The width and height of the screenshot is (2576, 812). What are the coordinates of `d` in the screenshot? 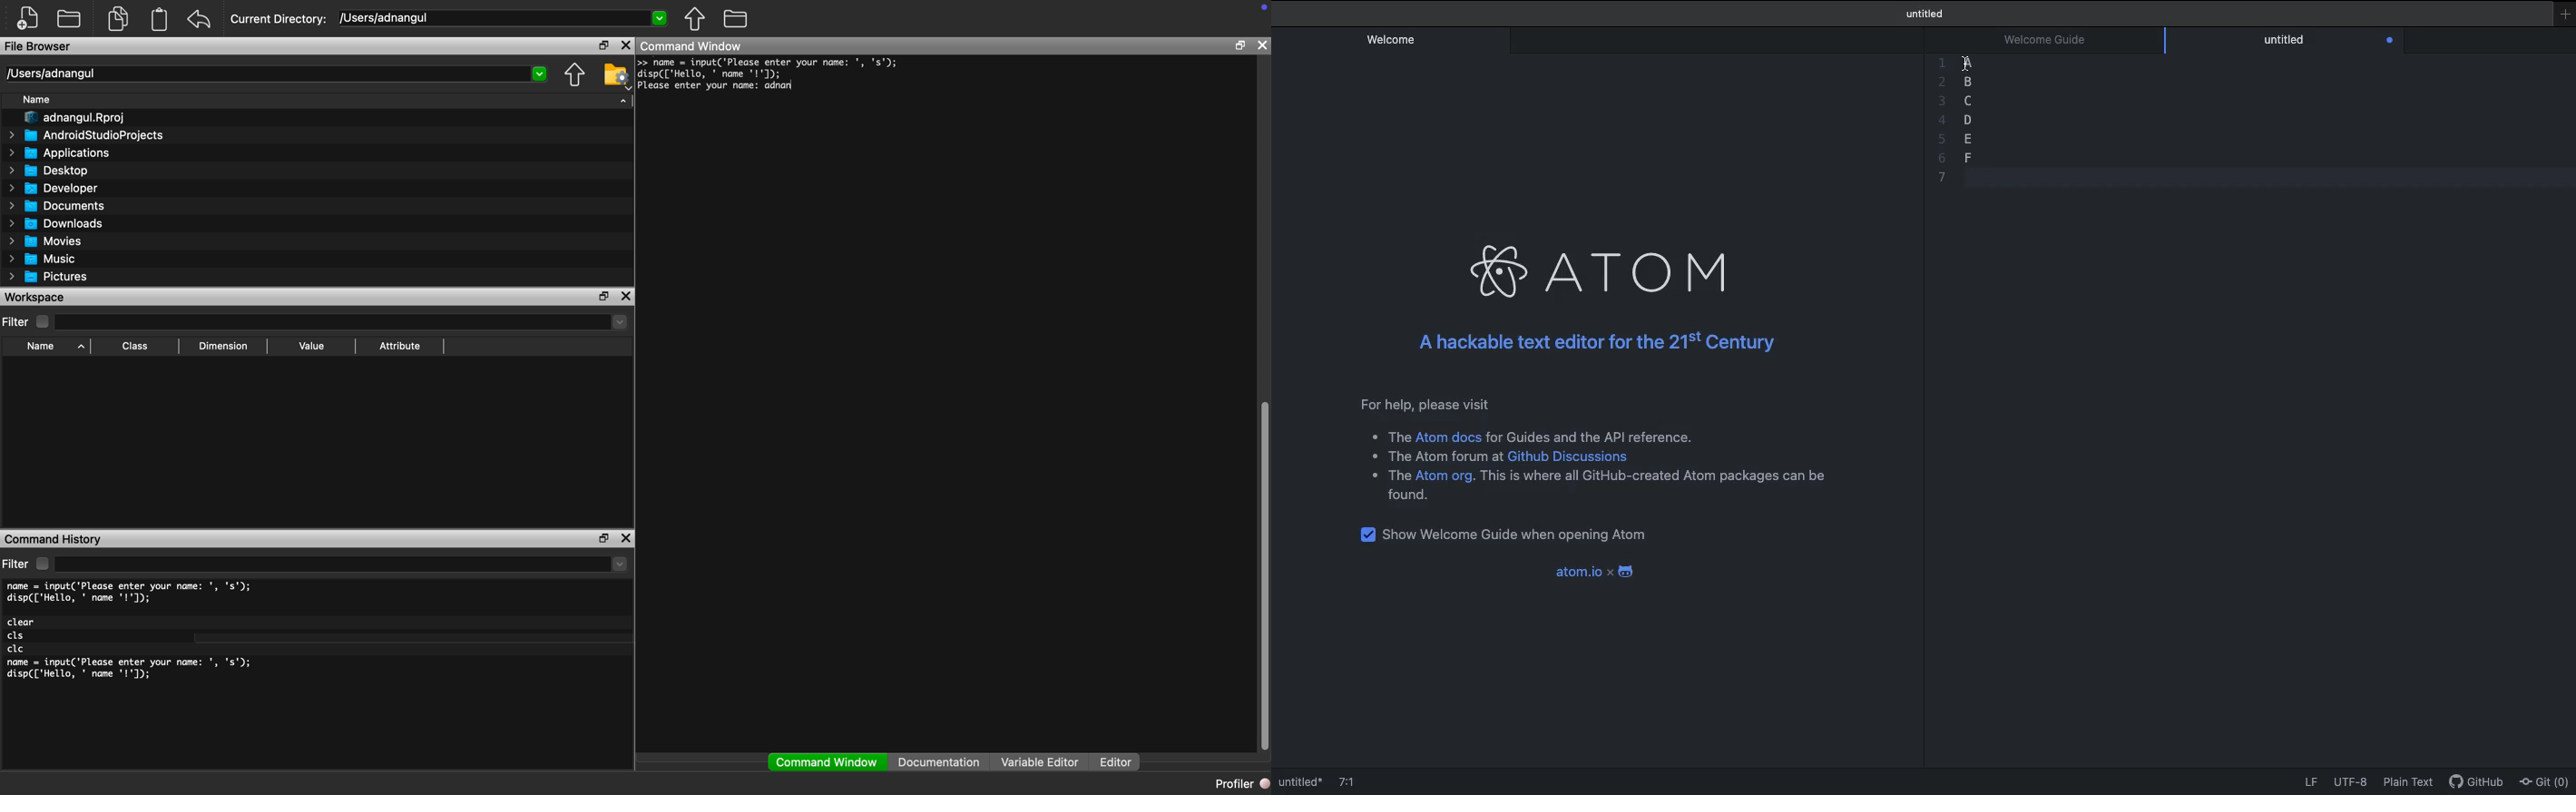 It's located at (1971, 120).